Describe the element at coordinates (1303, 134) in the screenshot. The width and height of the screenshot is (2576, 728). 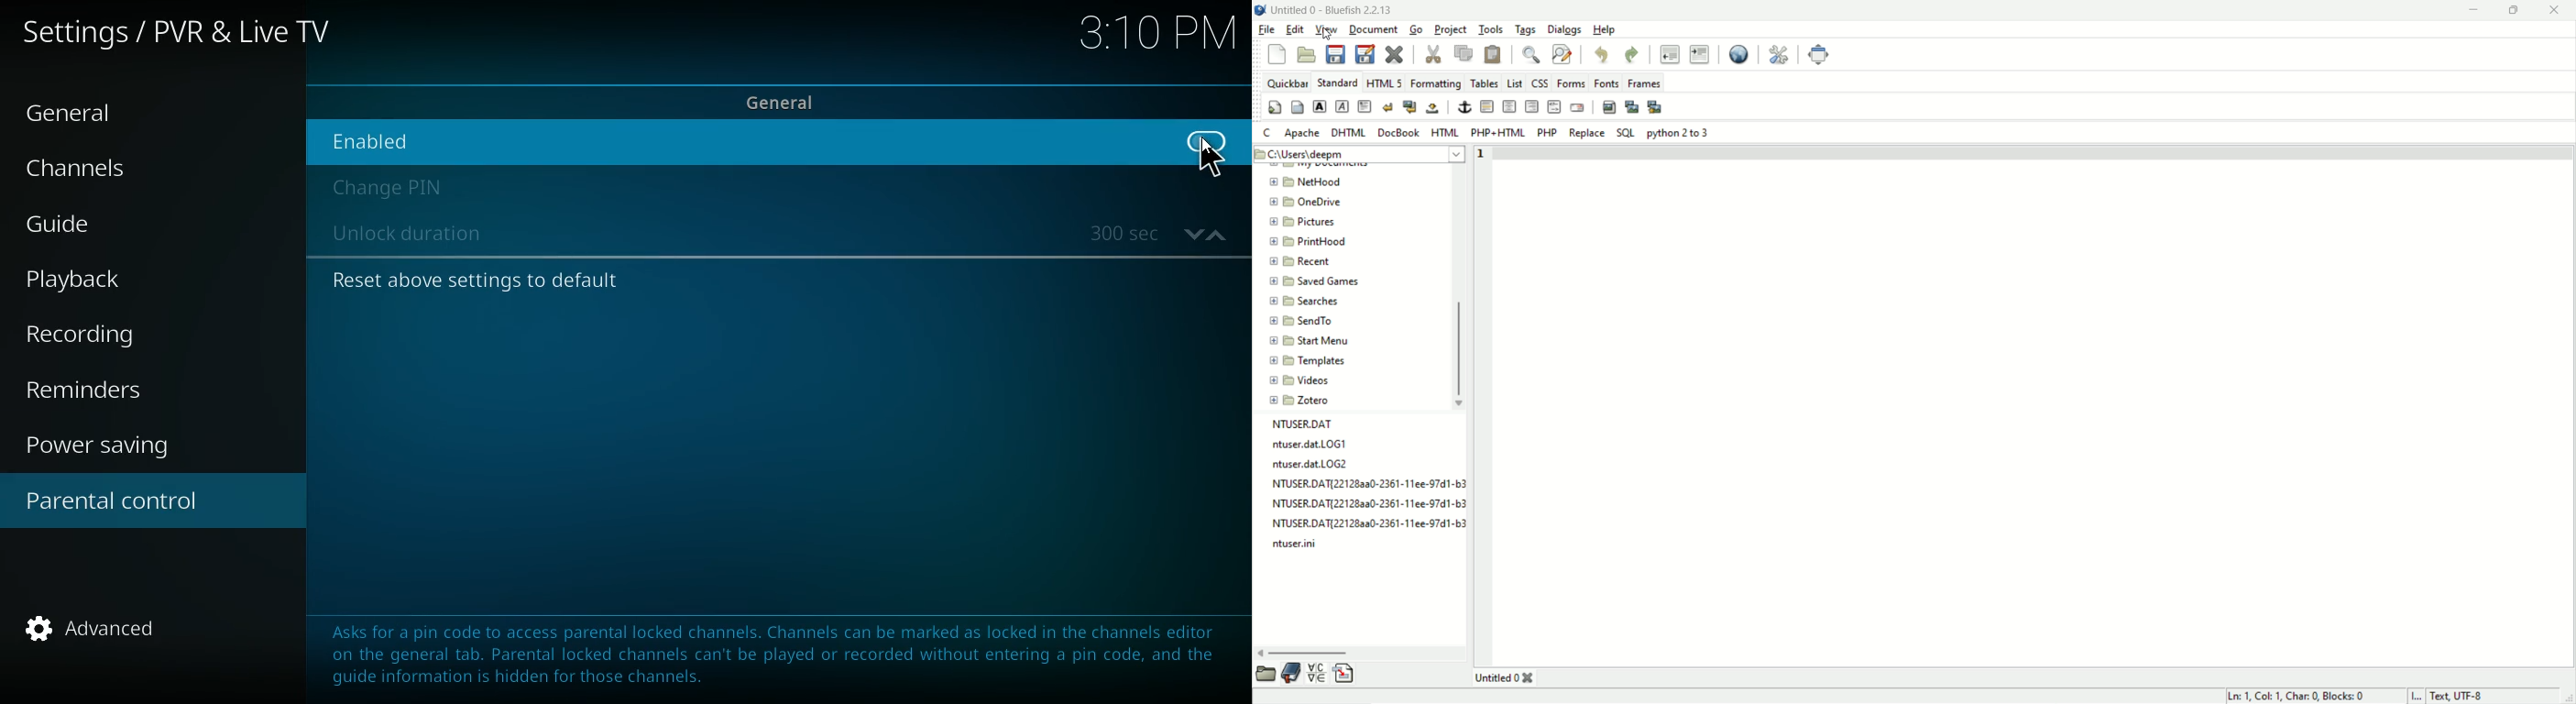
I see `apache` at that location.